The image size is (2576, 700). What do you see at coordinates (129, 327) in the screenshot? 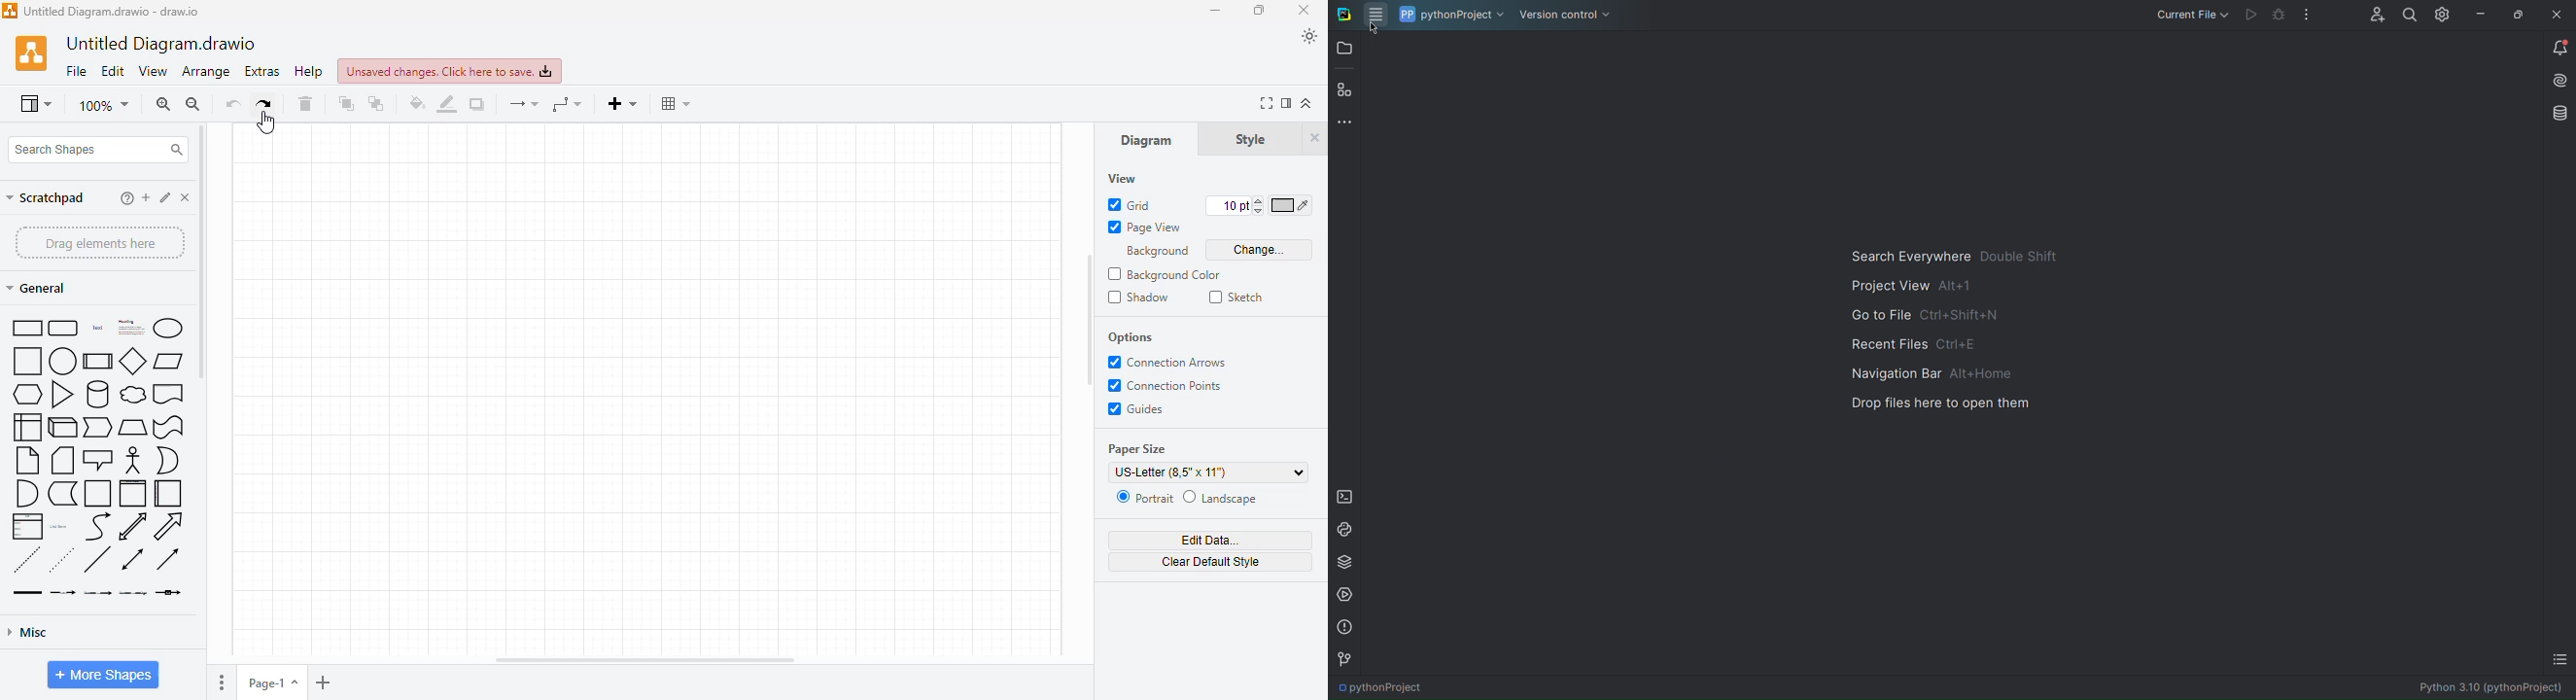
I see `heading` at bounding box center [129, 327].